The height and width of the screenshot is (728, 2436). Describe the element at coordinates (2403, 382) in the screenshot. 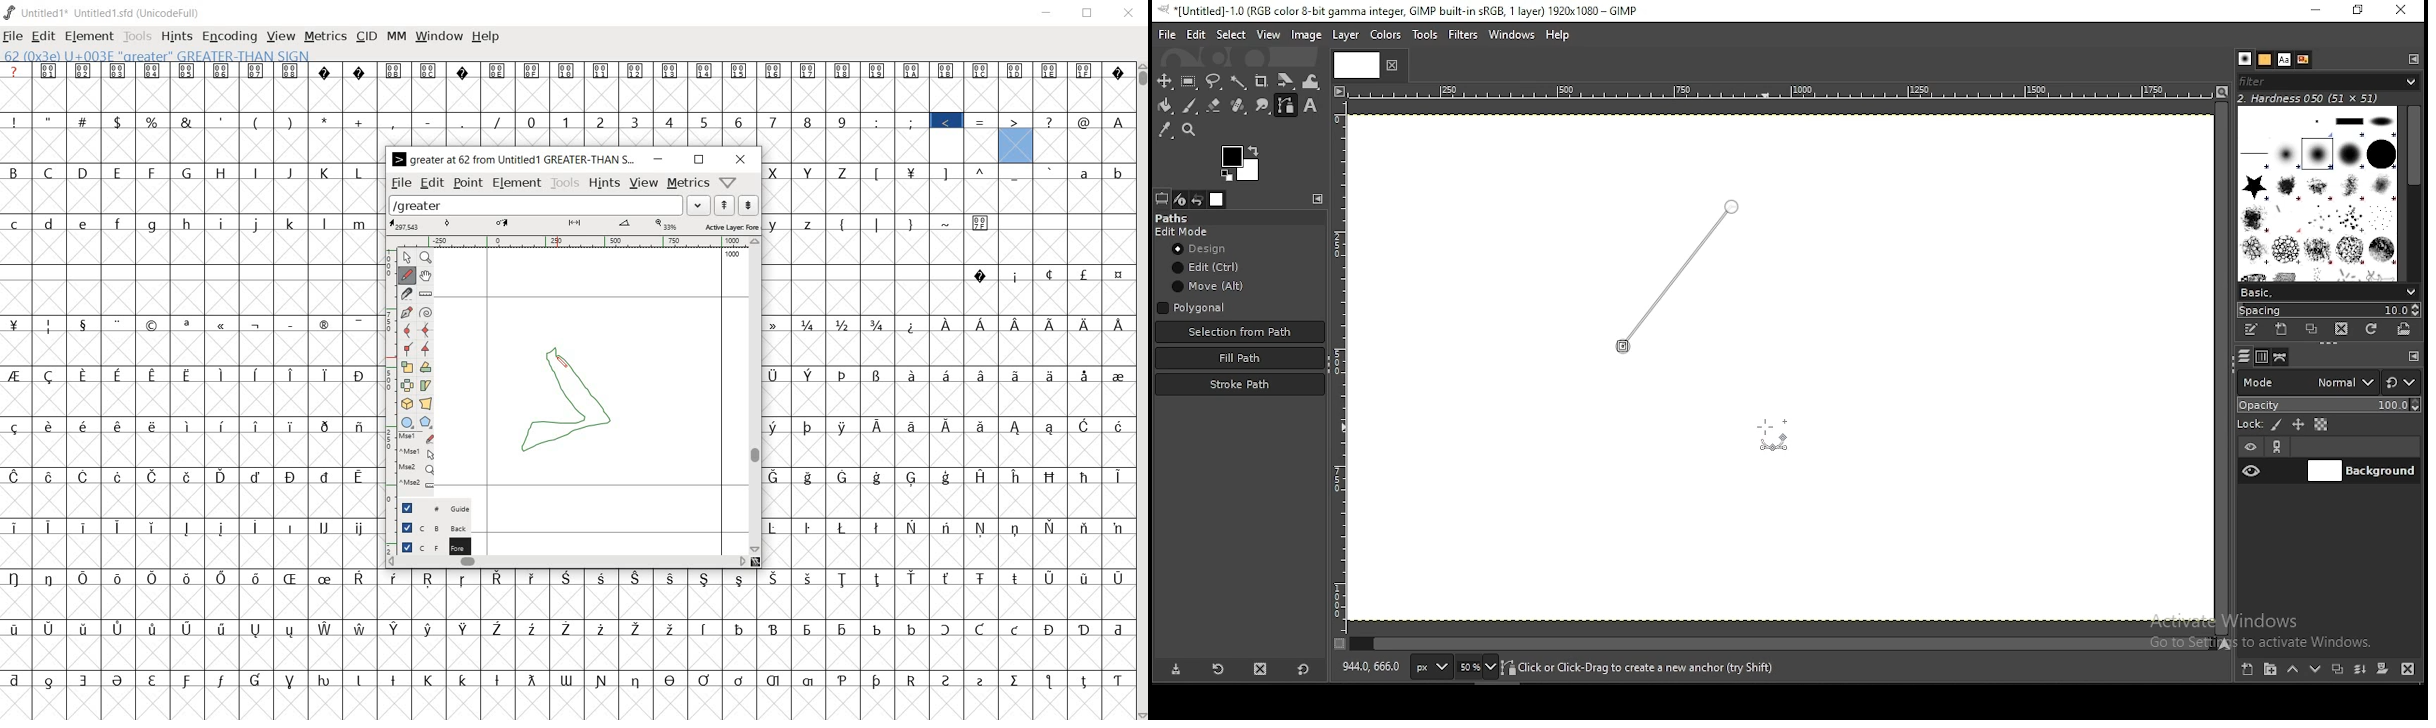

I see `switch to other modes` at that location.